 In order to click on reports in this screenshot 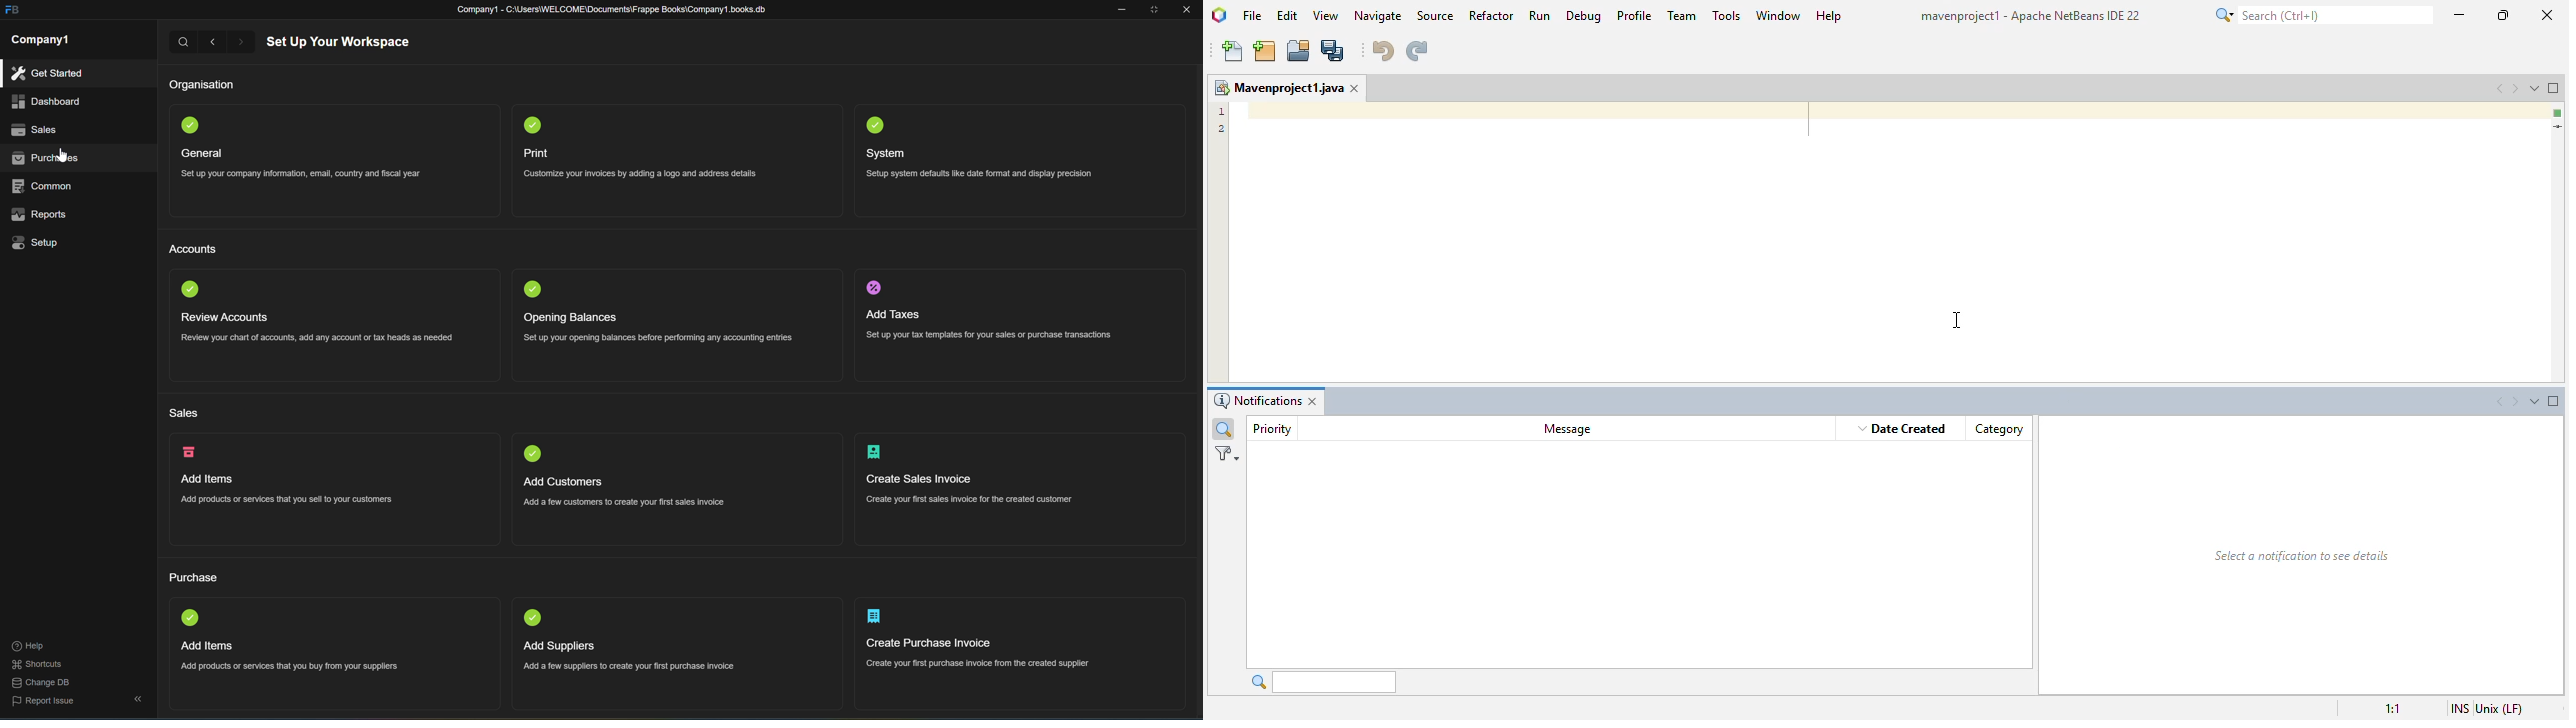, I will do `click(39, 213)`.